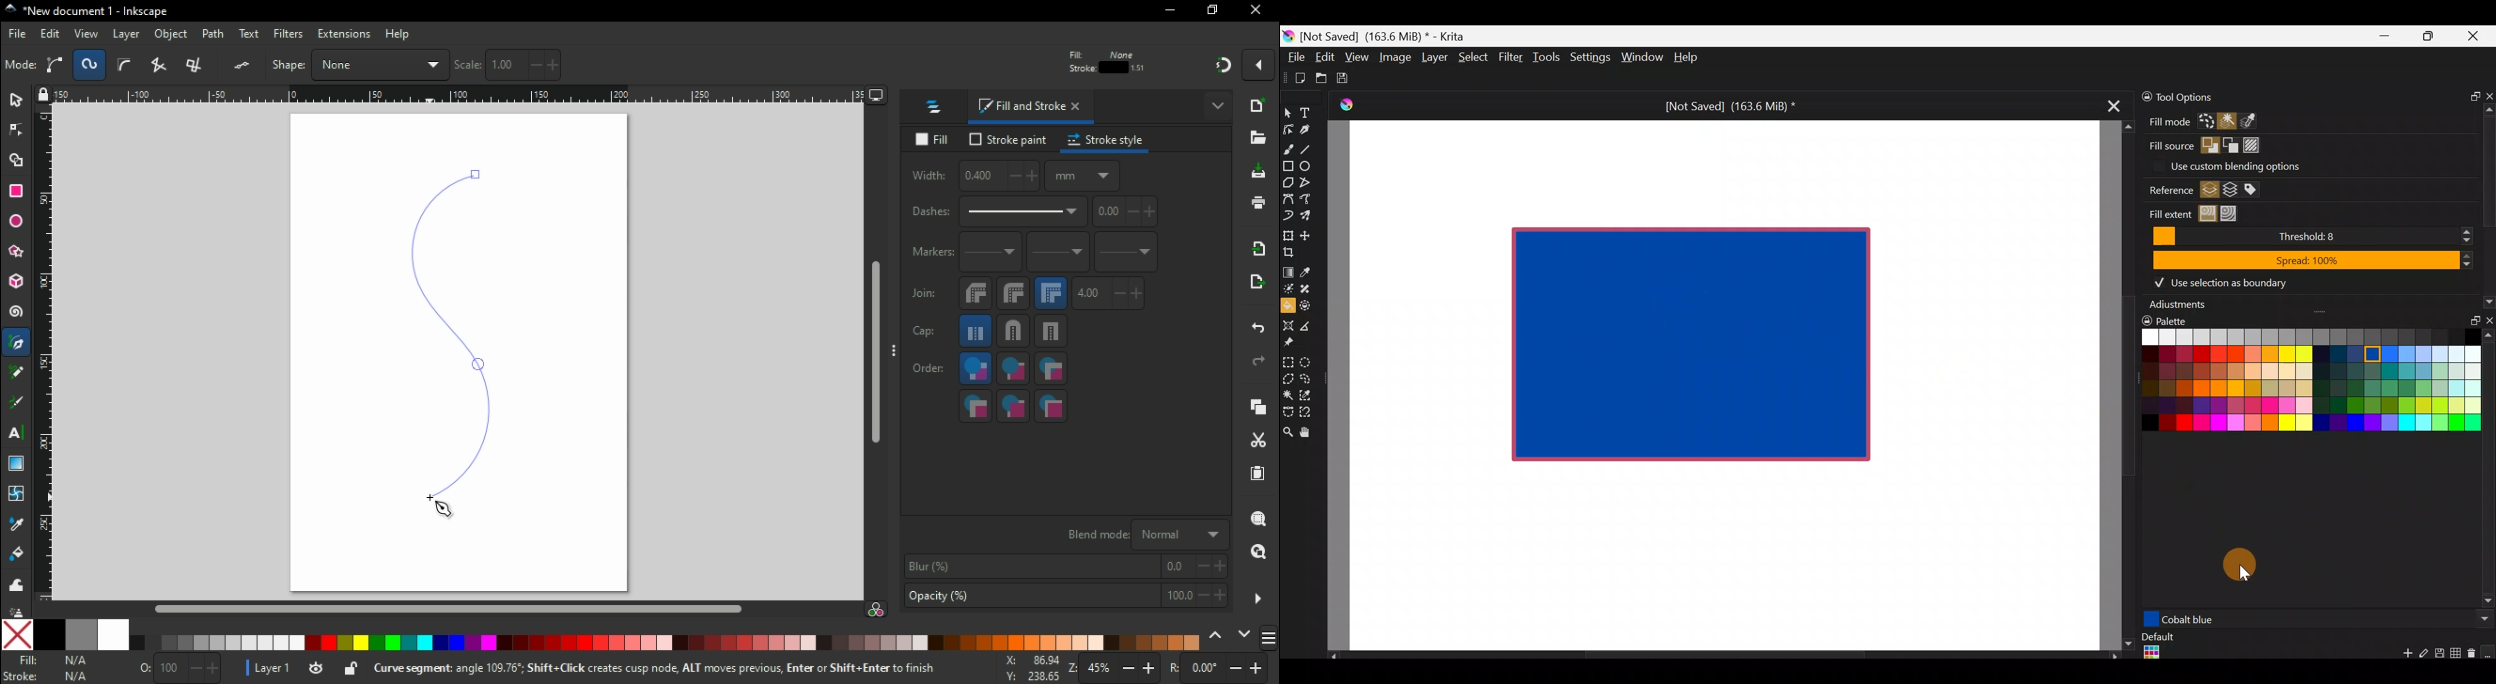 This screenshot has width=2520, height=700. Describe the element at coordinates (1688, 346) in the screenshot. I see `Rectangle shape on Canvas` at that location.